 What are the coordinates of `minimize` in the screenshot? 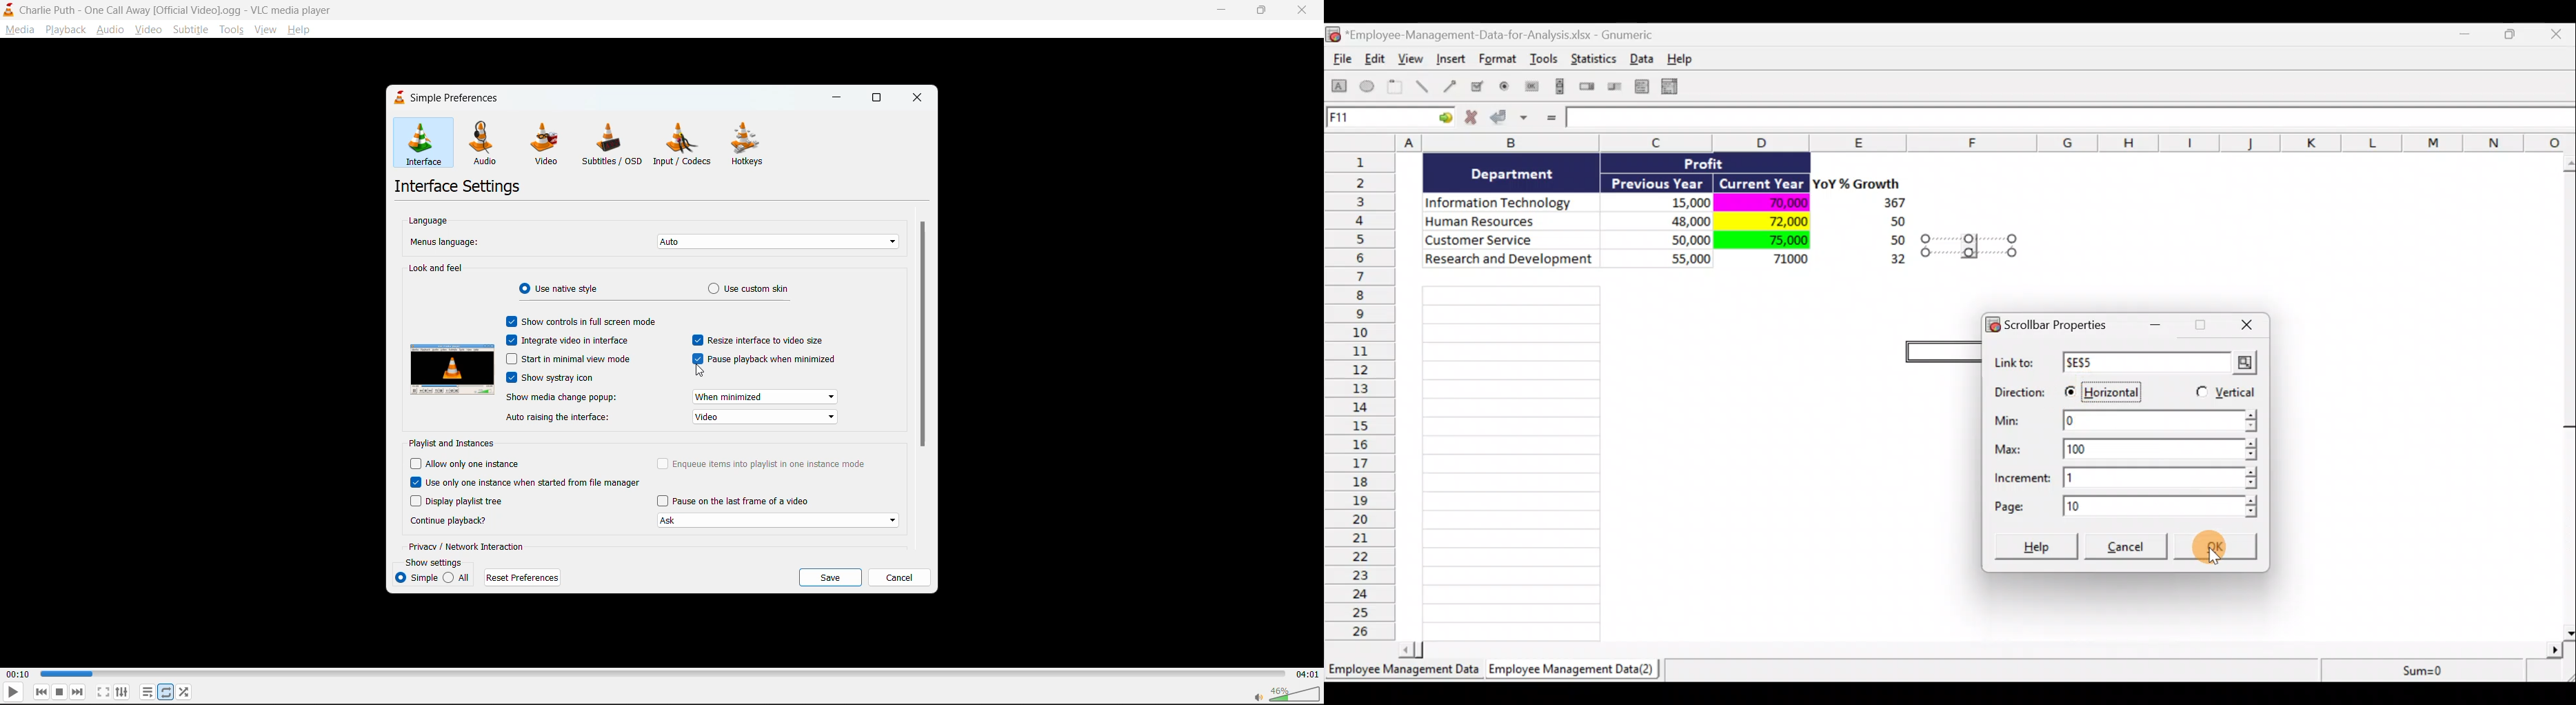 It's located at (842, 97).